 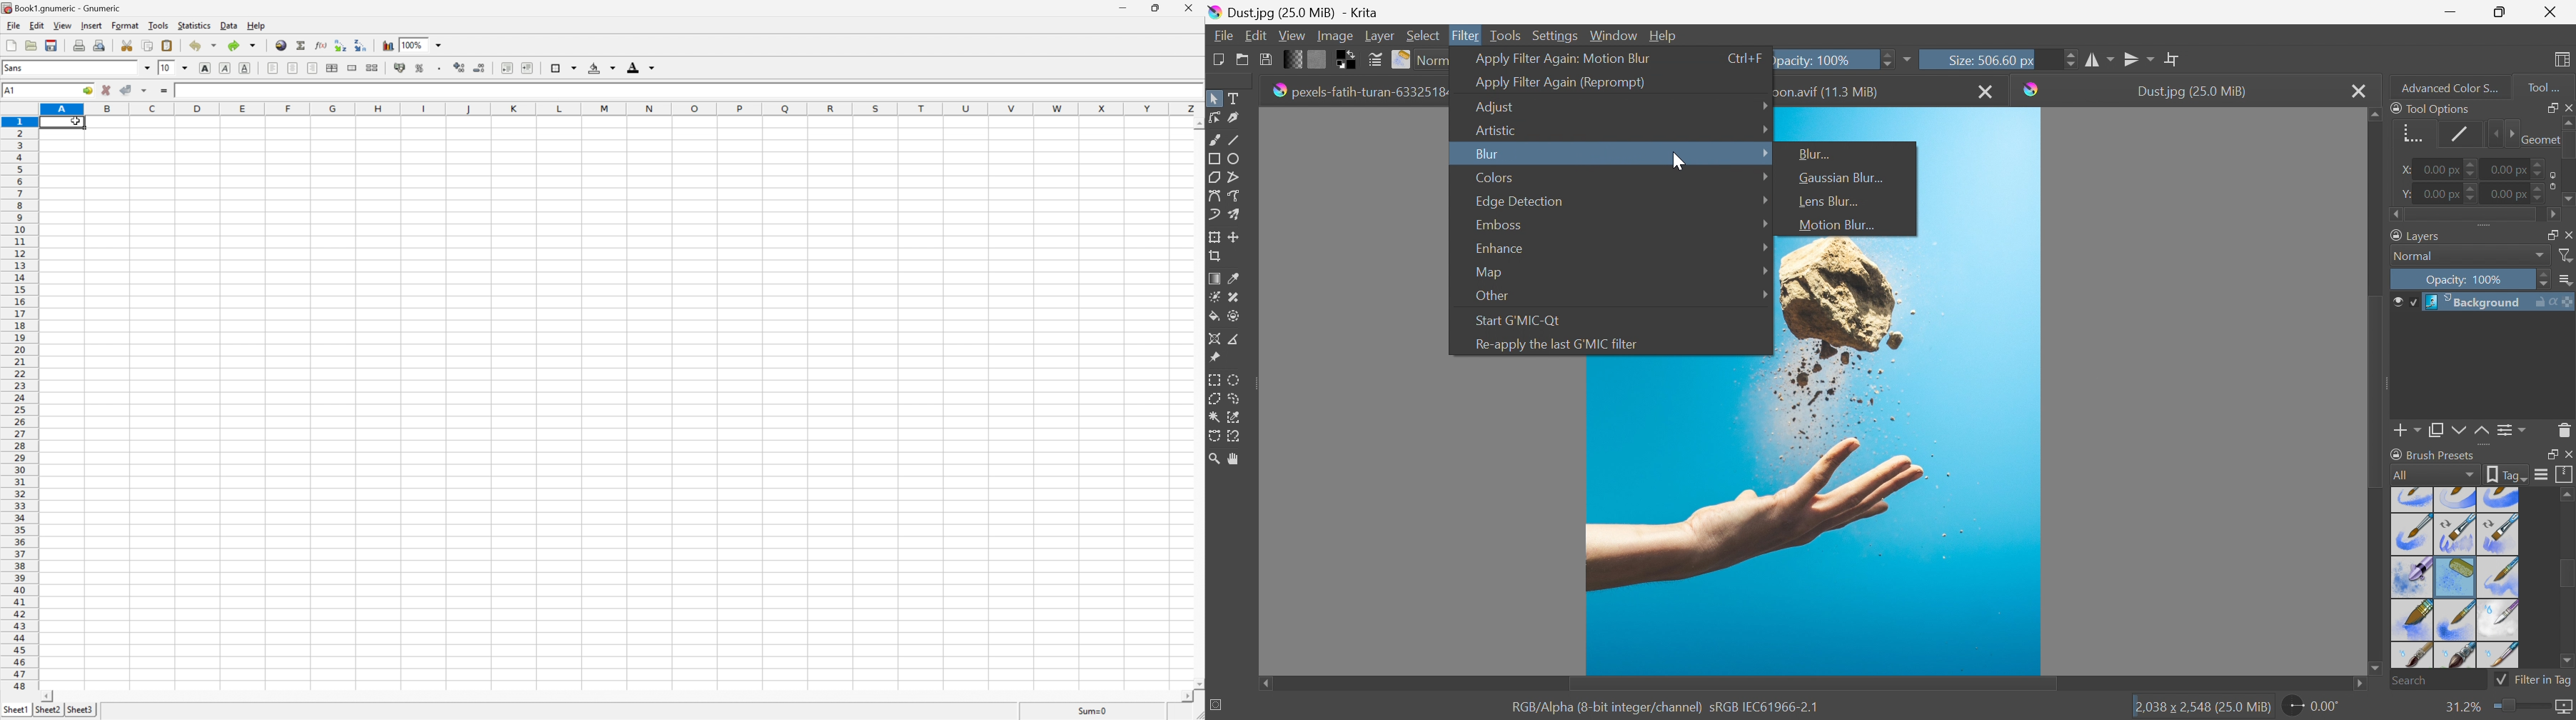 I want to click on Bezier curve tool, so click(x=1214, y=196).